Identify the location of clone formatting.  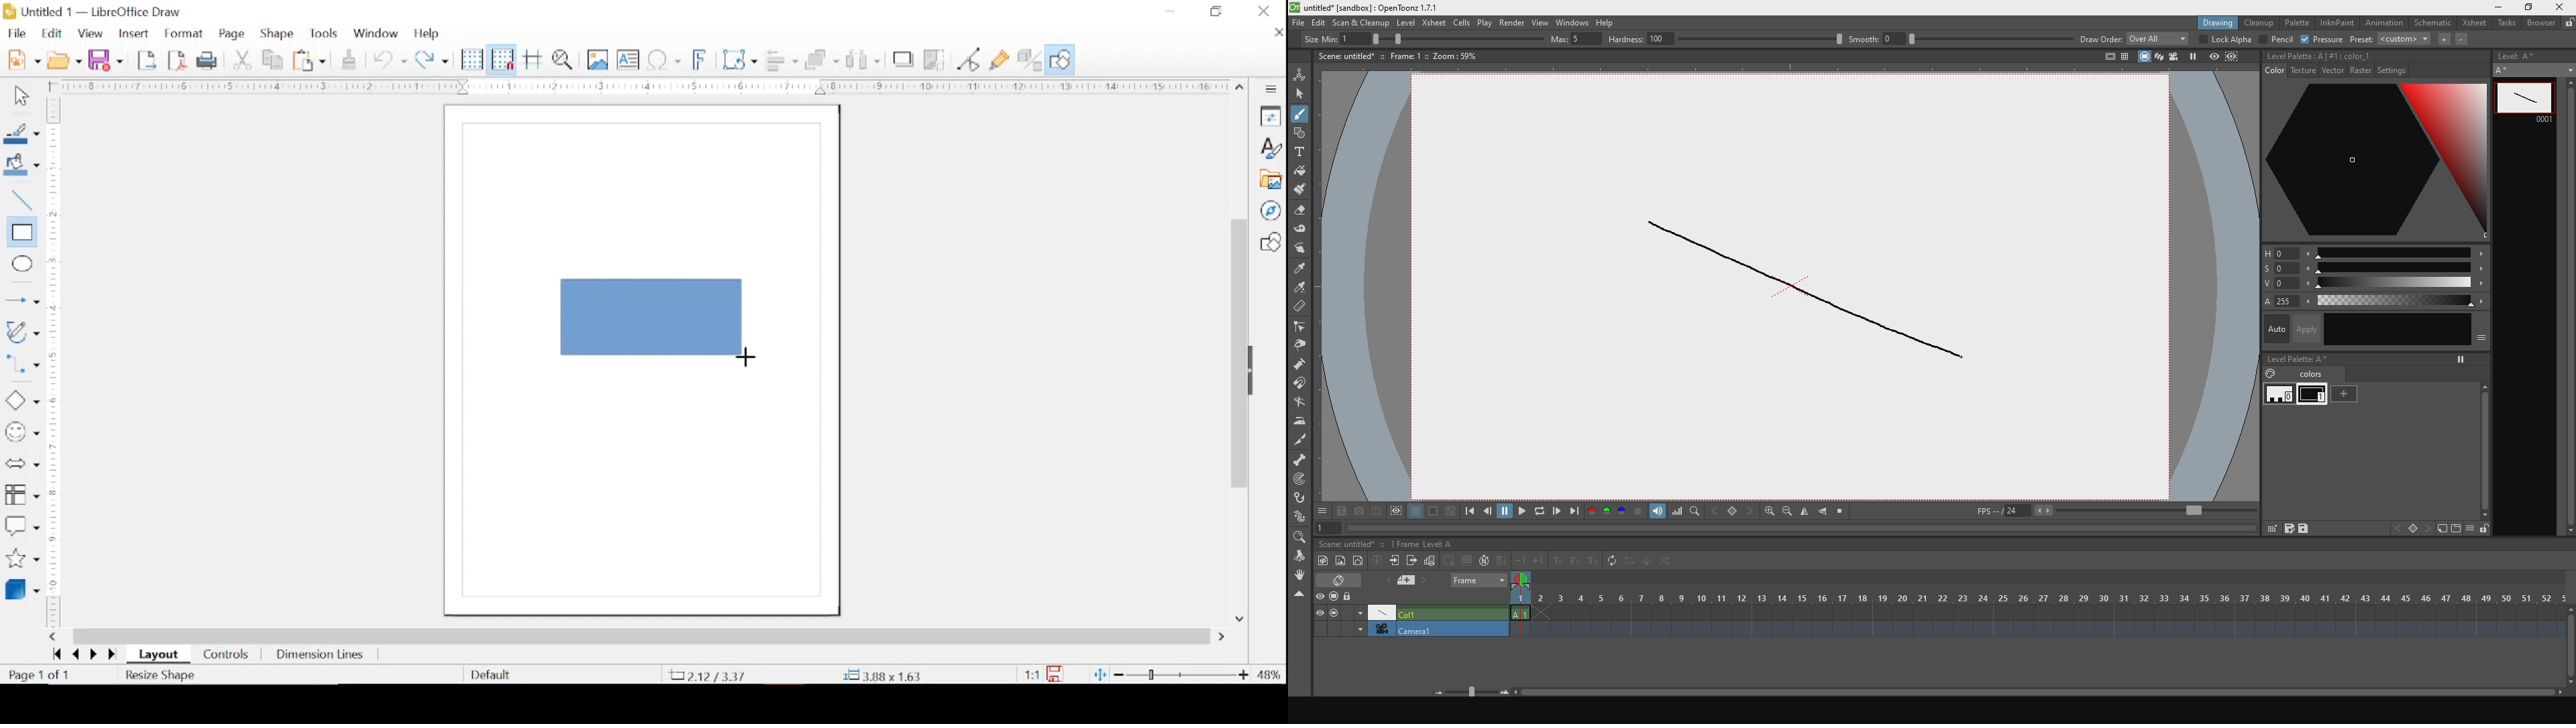
(350, 58).